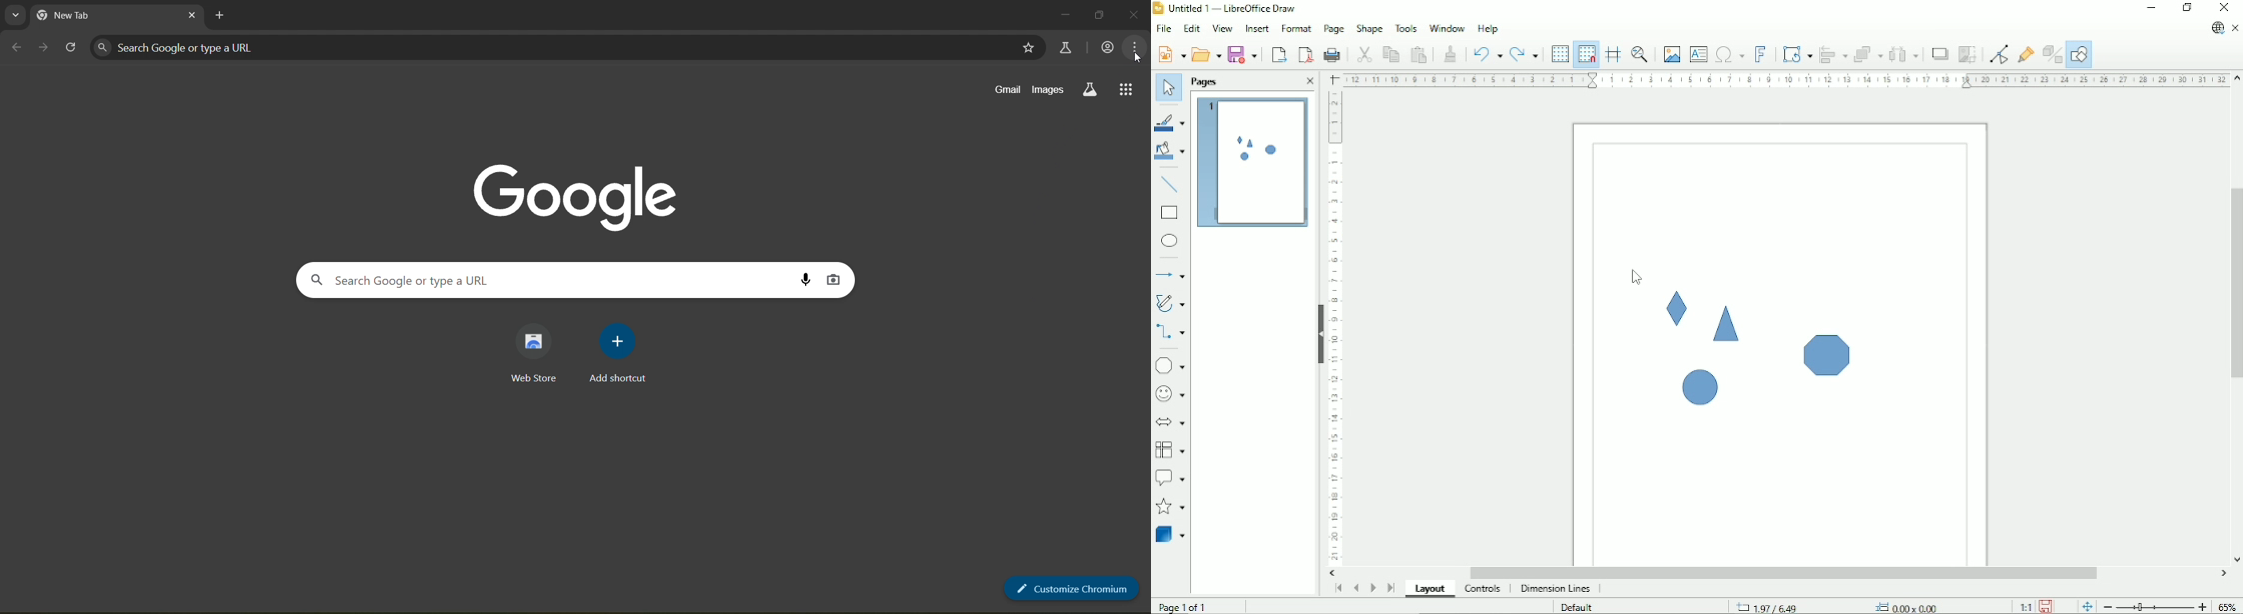  I want to click on Toggle point edit mode, so click(1997, 53).